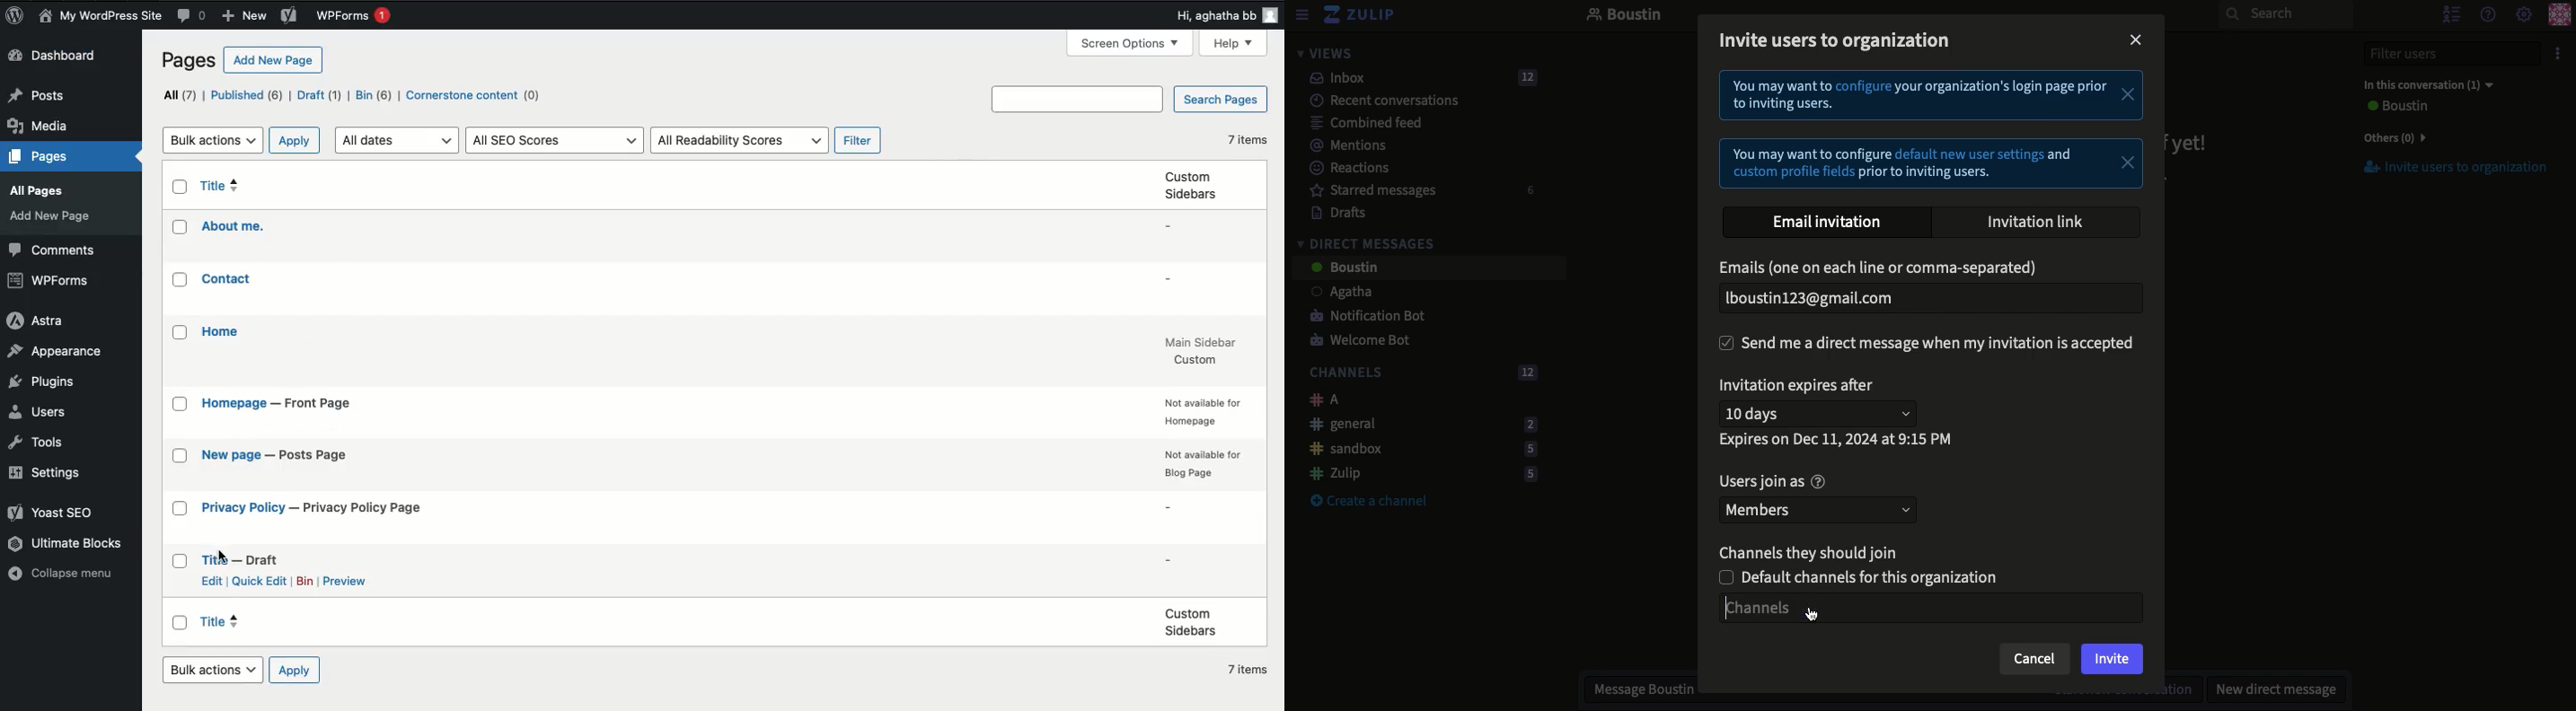 This screenshot has height=728, width=2576. What do you see at coordinates (2441, 54) in the screenshot?
I see `Filter users` at bounding box center [2441, 54].